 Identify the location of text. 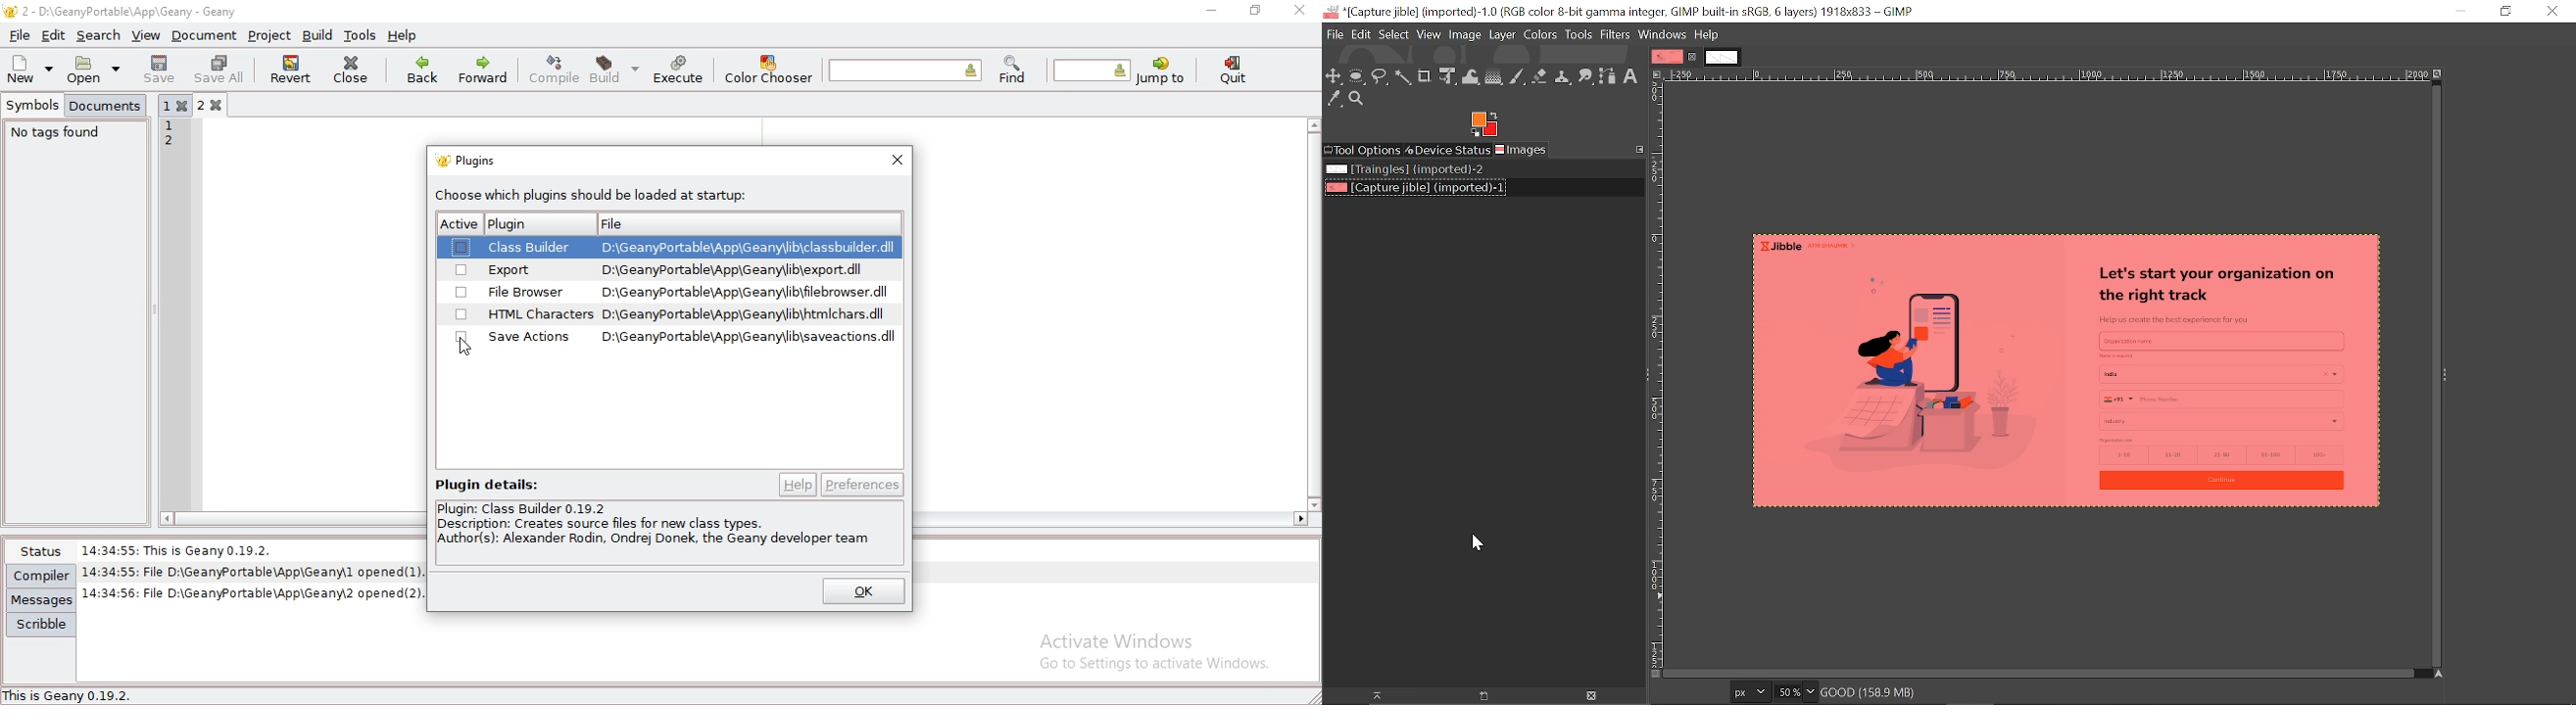
(485, 483).